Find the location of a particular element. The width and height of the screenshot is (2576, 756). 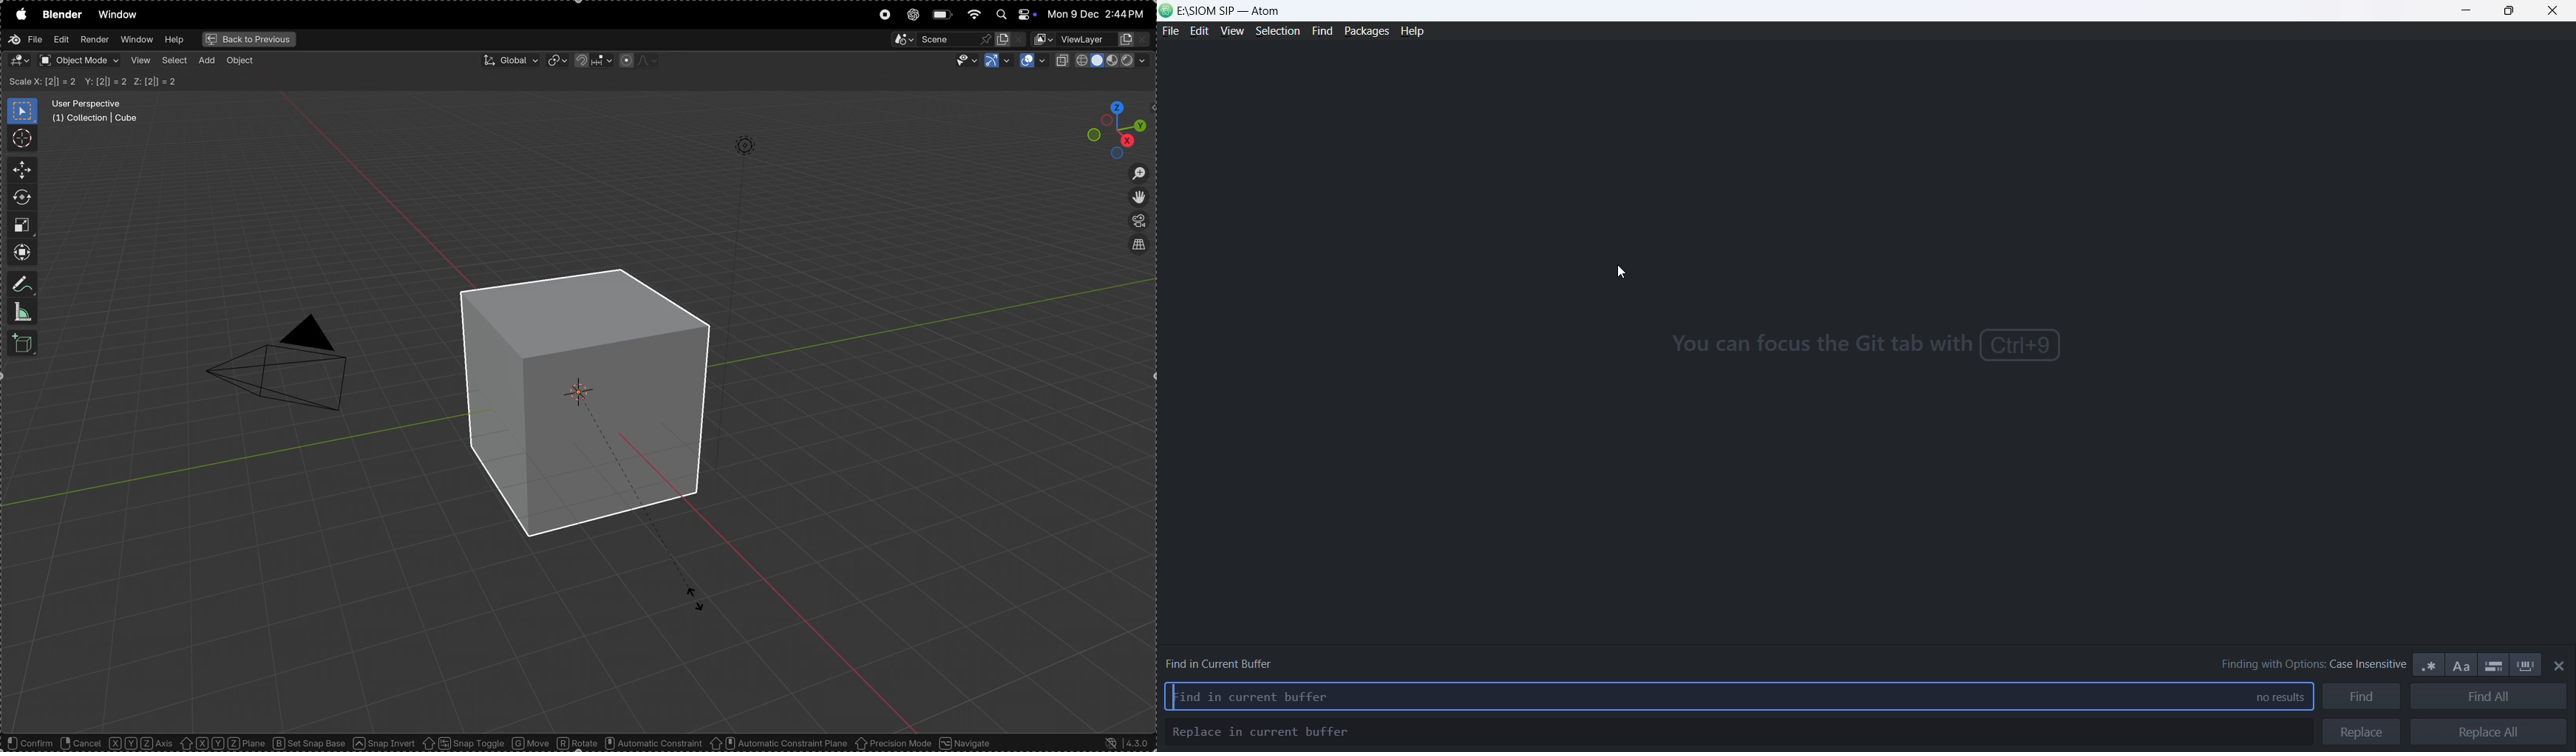

whole word is located at coordinates (2527, 666).